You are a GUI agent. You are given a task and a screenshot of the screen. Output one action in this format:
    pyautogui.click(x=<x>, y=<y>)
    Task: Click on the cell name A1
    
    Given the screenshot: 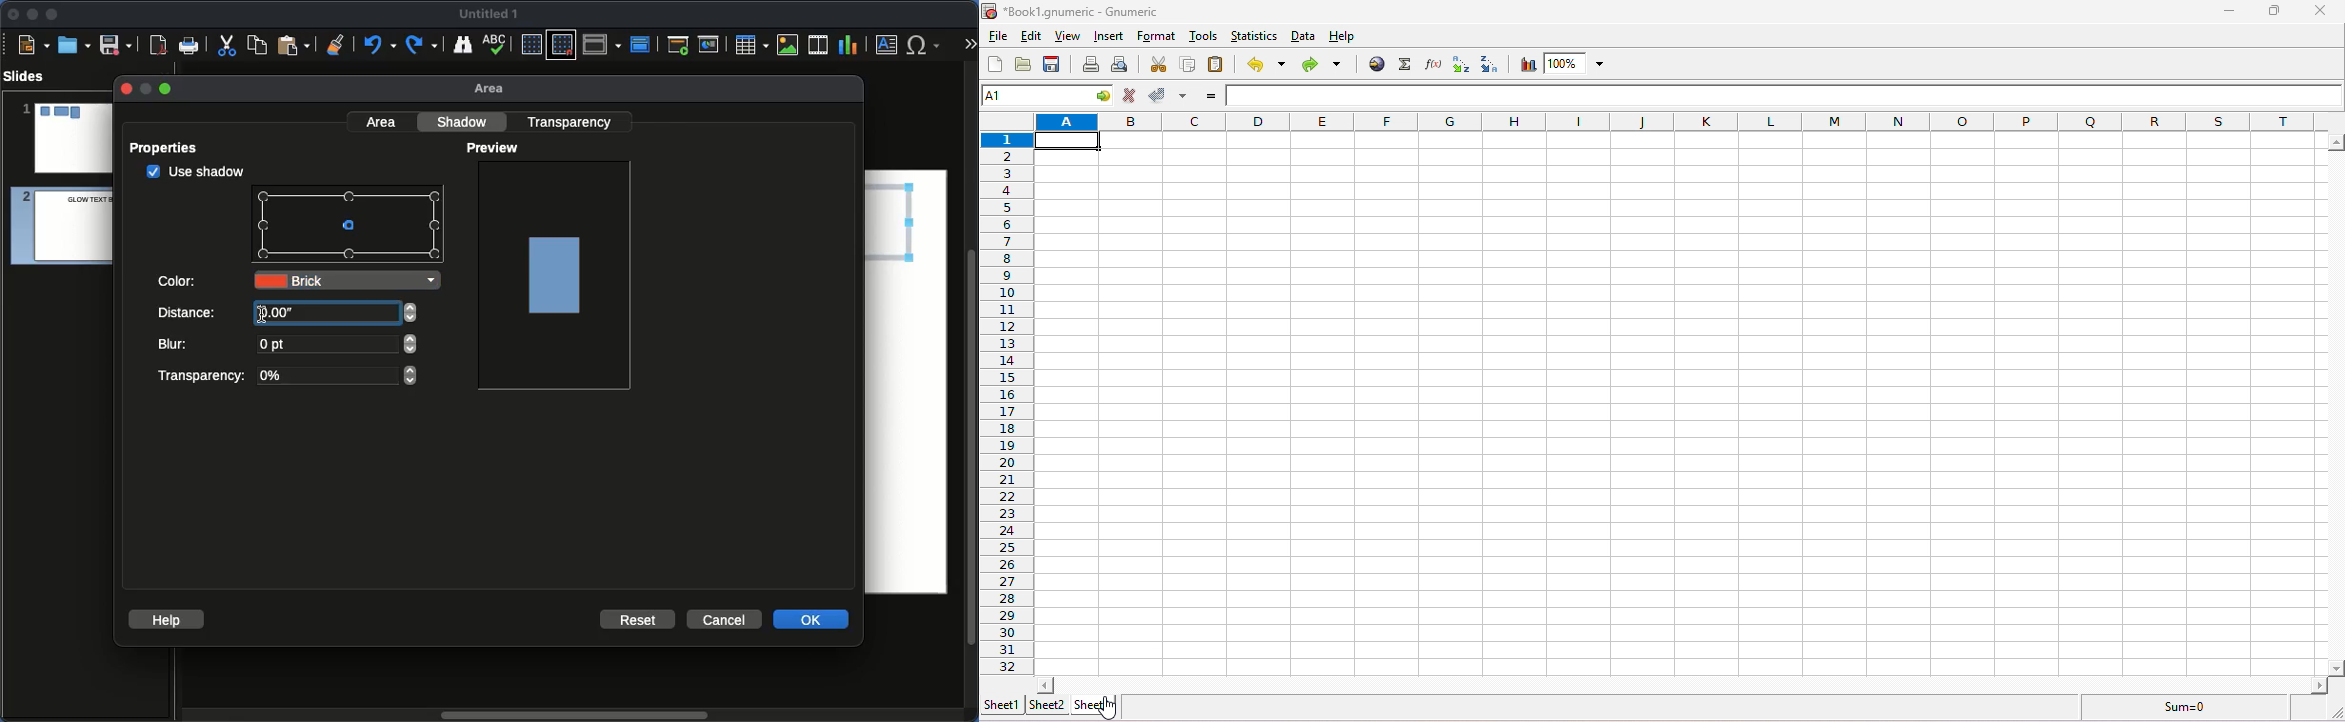 What is the action you would take?
    pyautogui.click(x=1034, y=95)
    